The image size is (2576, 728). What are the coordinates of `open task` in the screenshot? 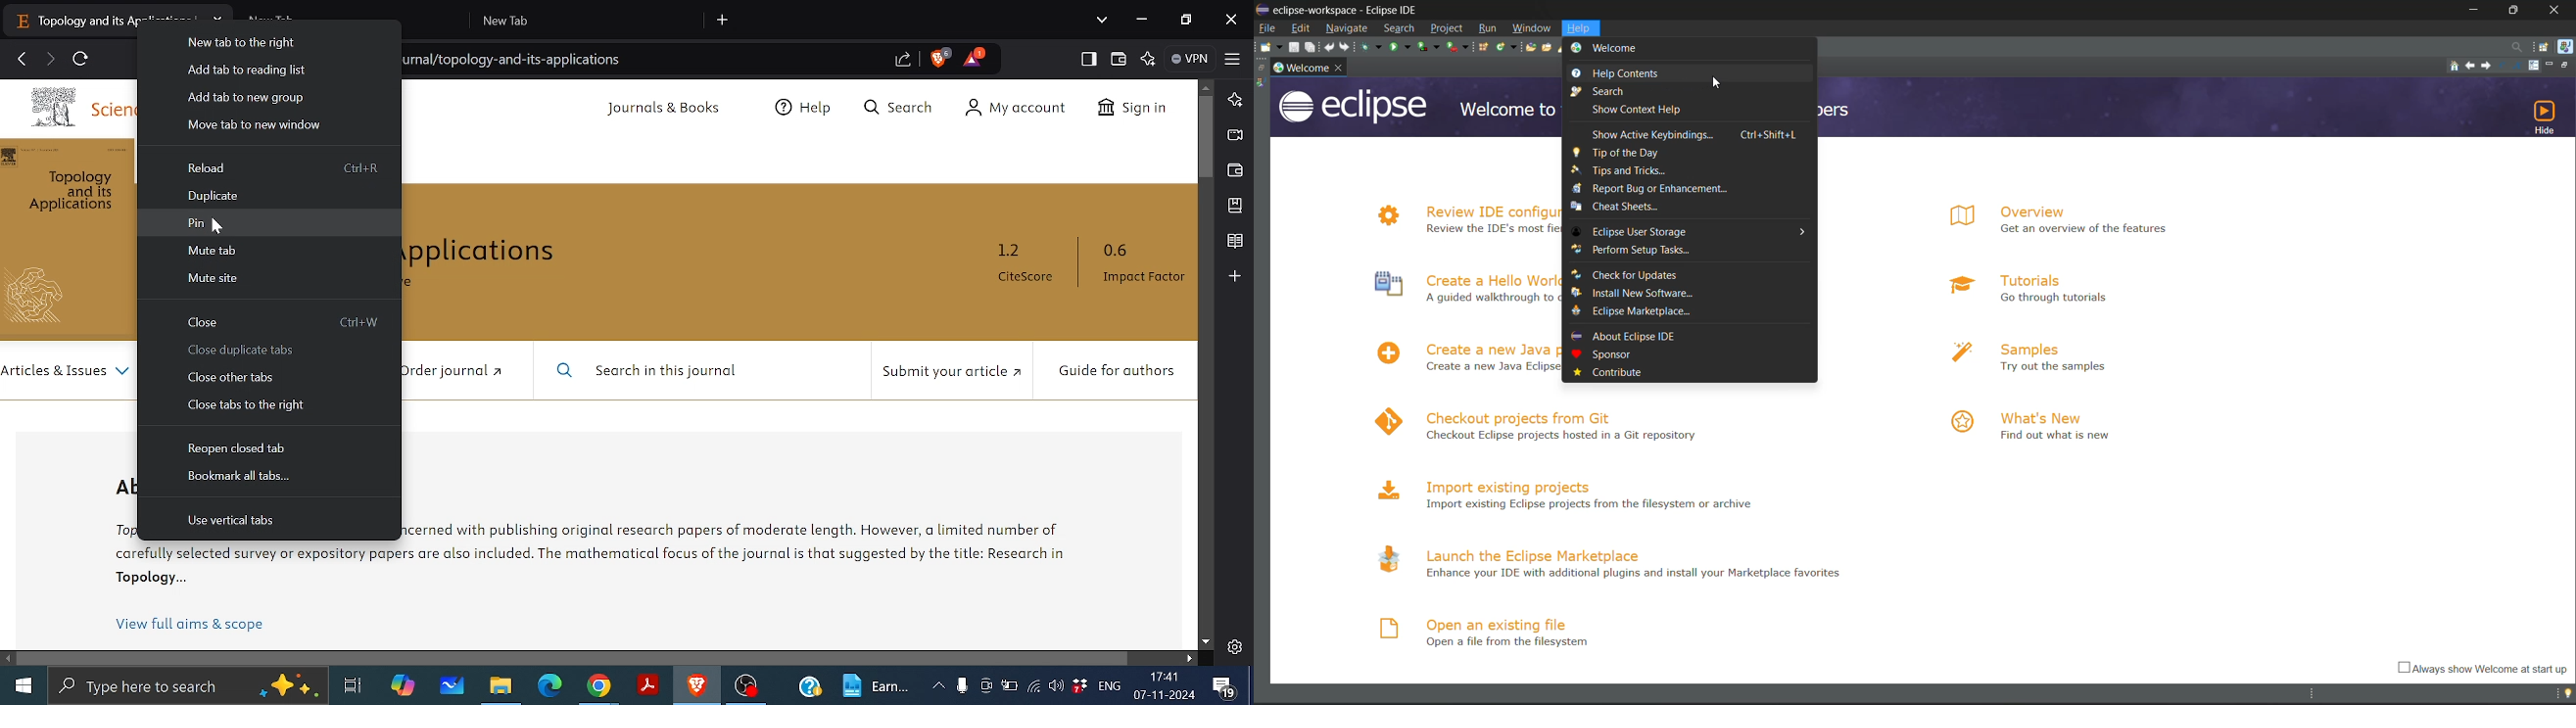 It's located at (1544, 48).